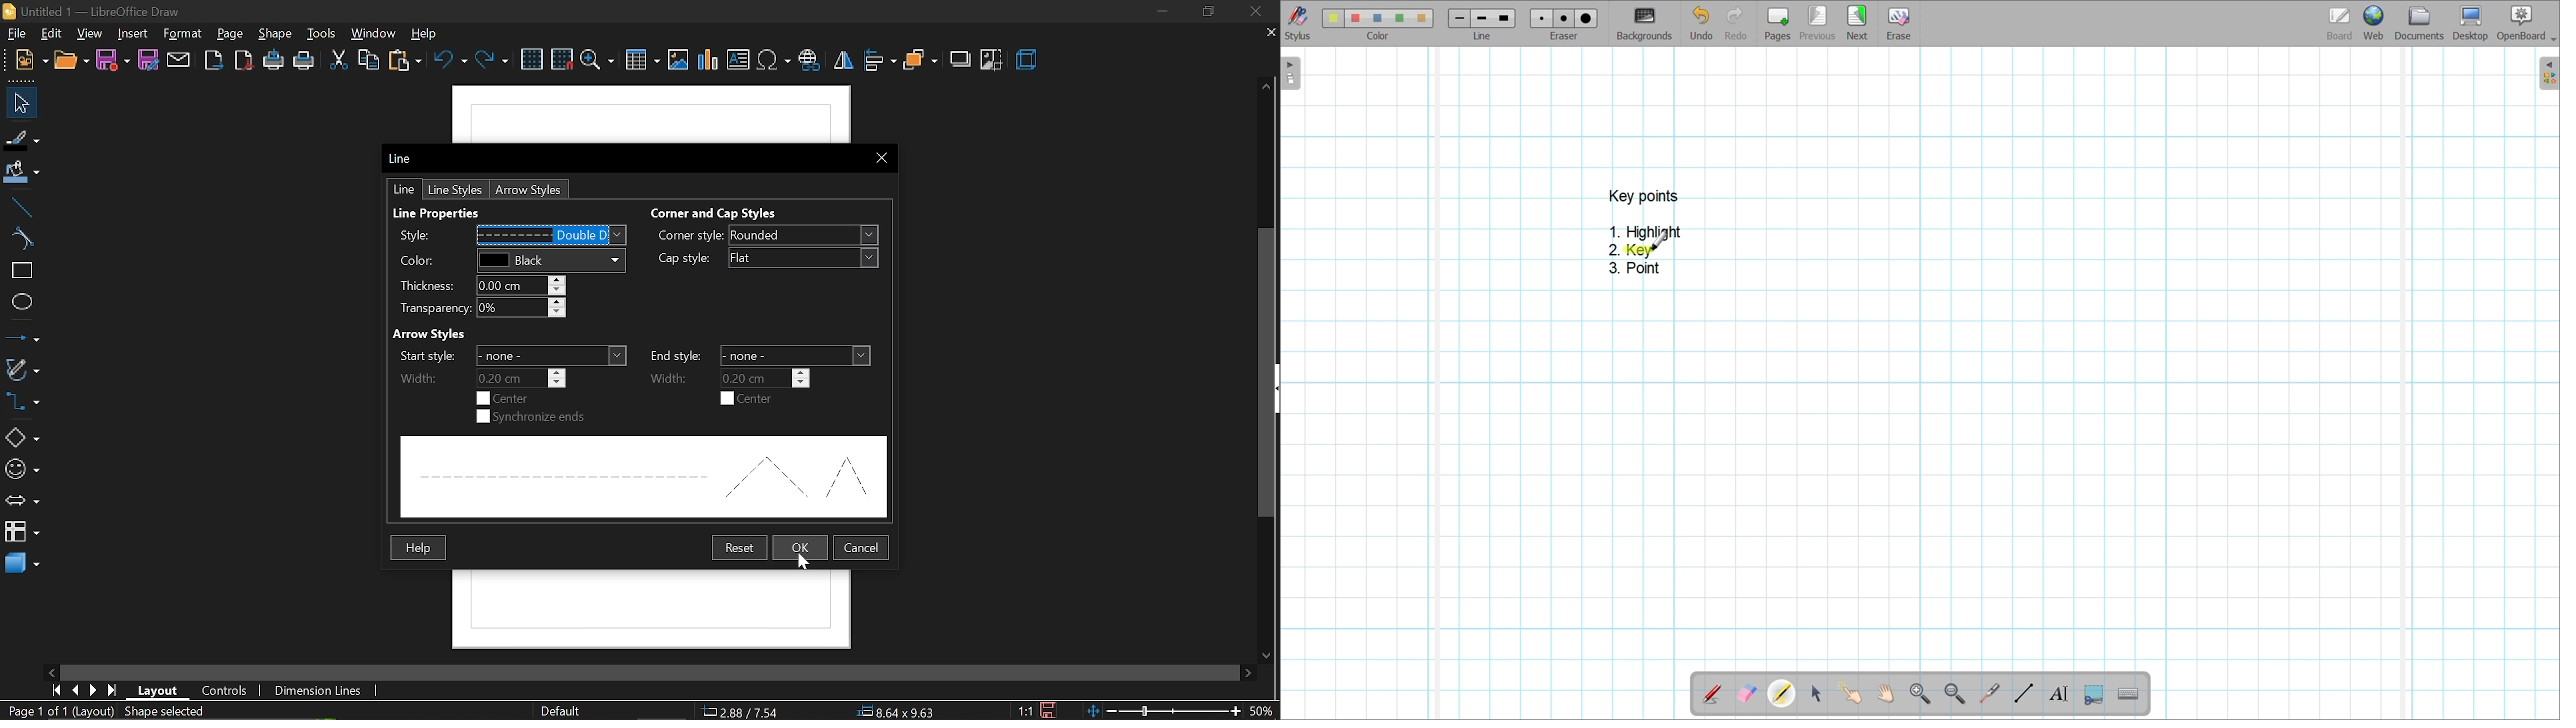  I want to click on insert, so click(131, 34).